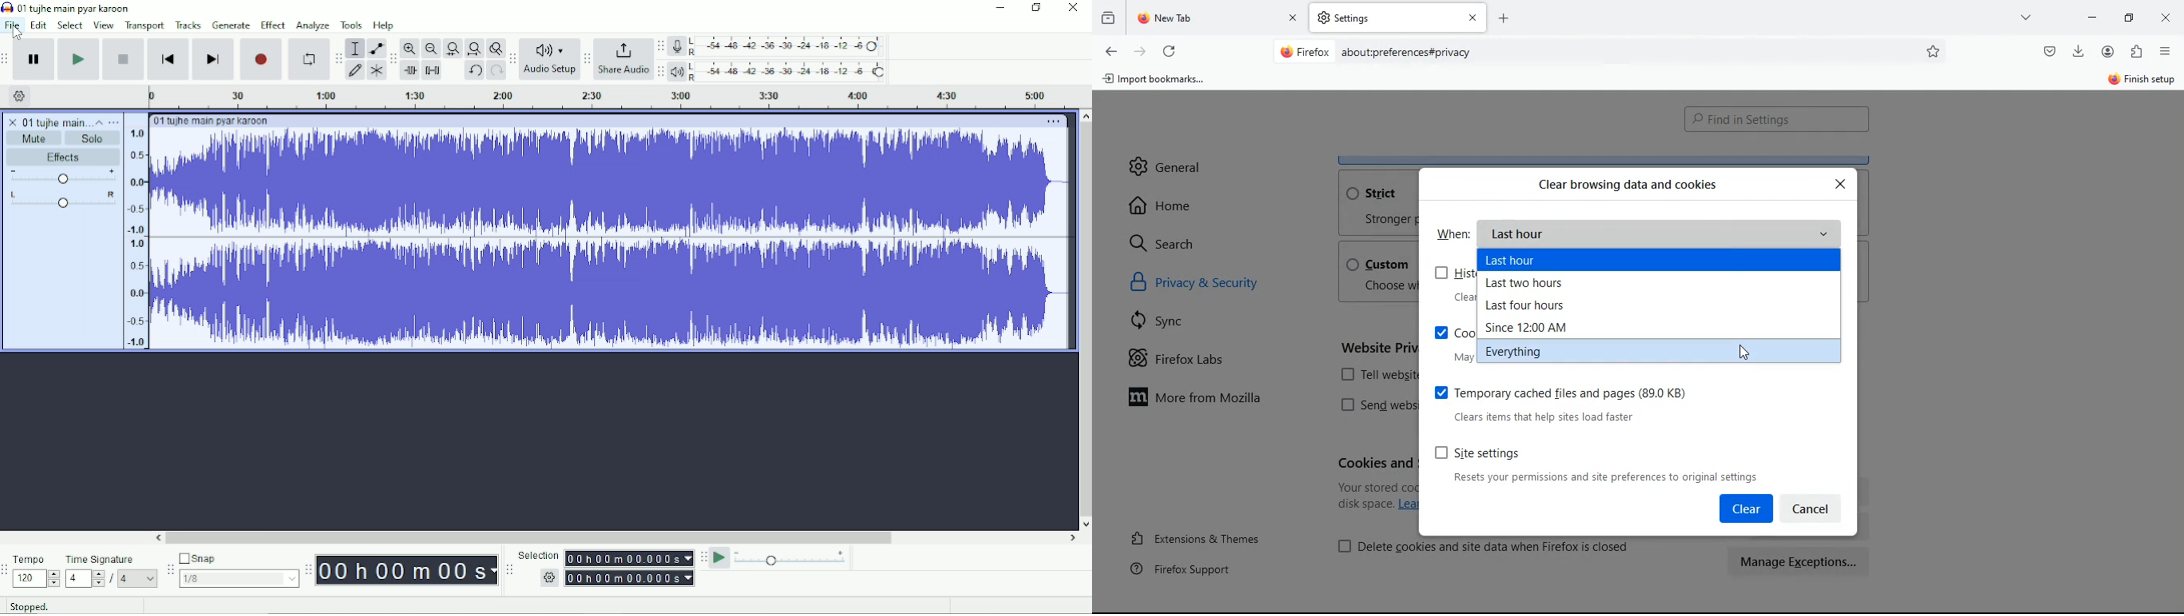 The width and height of the screenshot is (2184, 616). I want to click on firefox labs, so click(1193, 362).